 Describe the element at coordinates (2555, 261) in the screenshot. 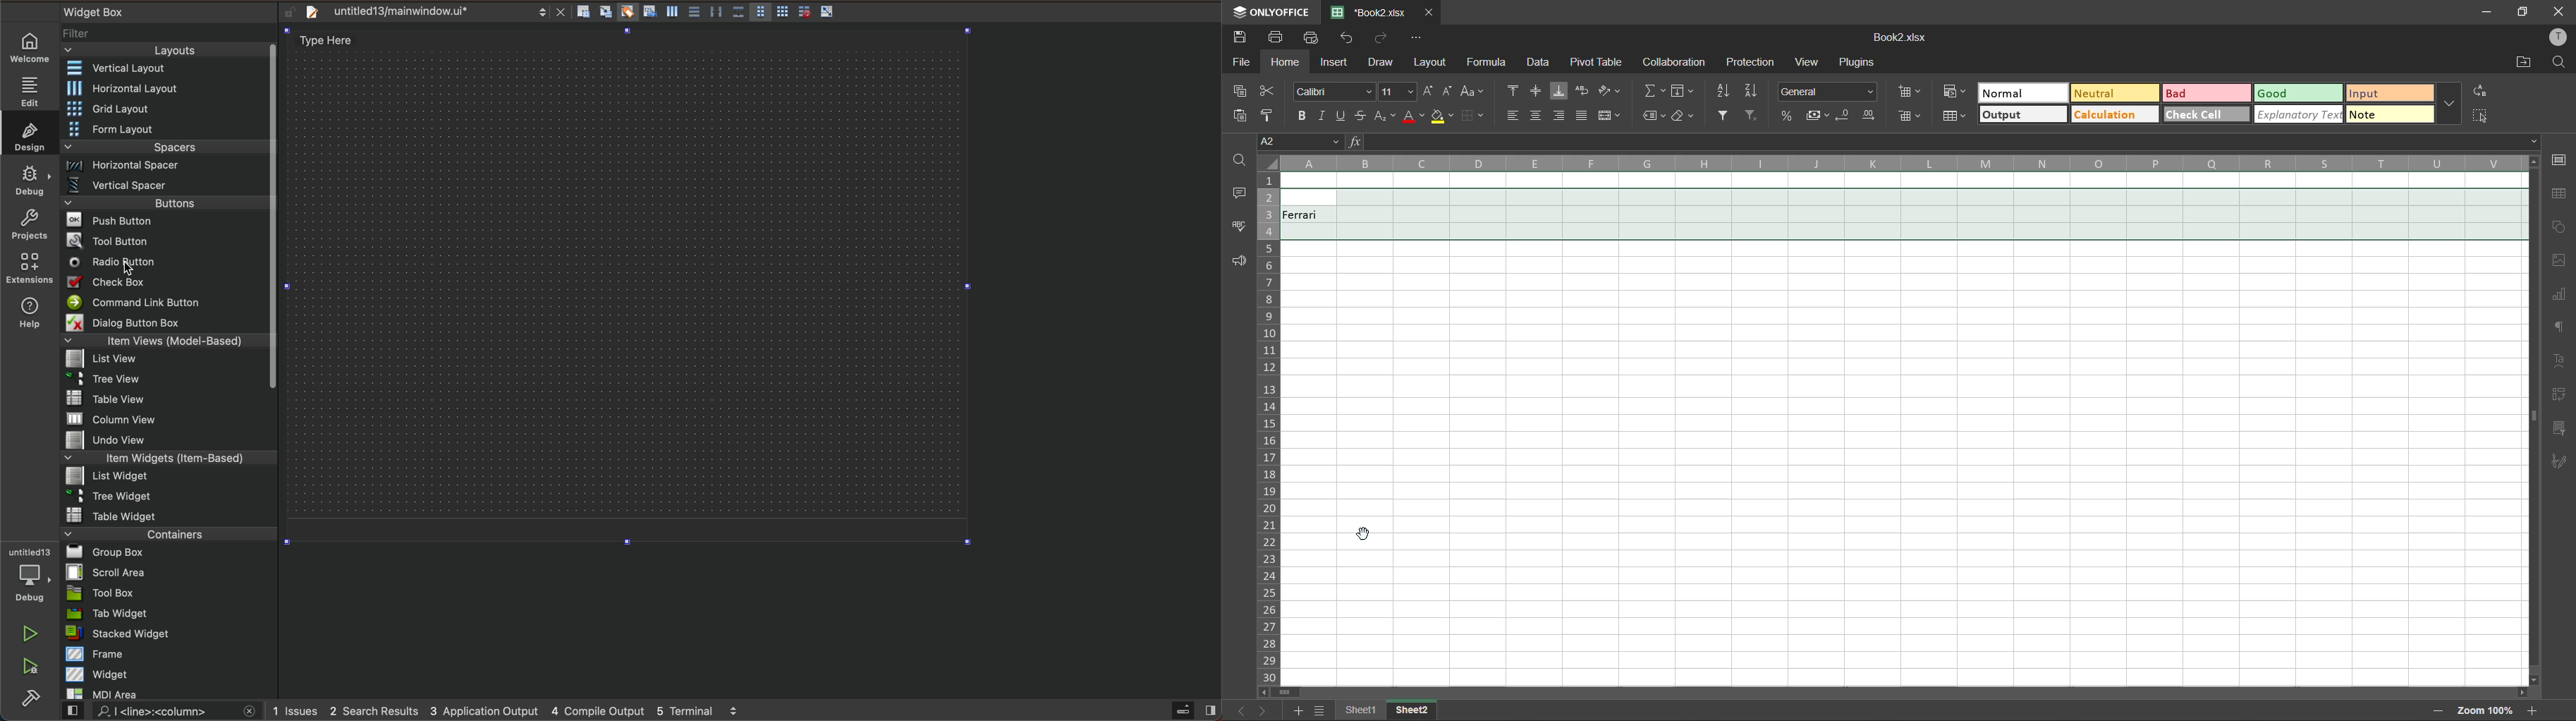

I see `images` at that location.